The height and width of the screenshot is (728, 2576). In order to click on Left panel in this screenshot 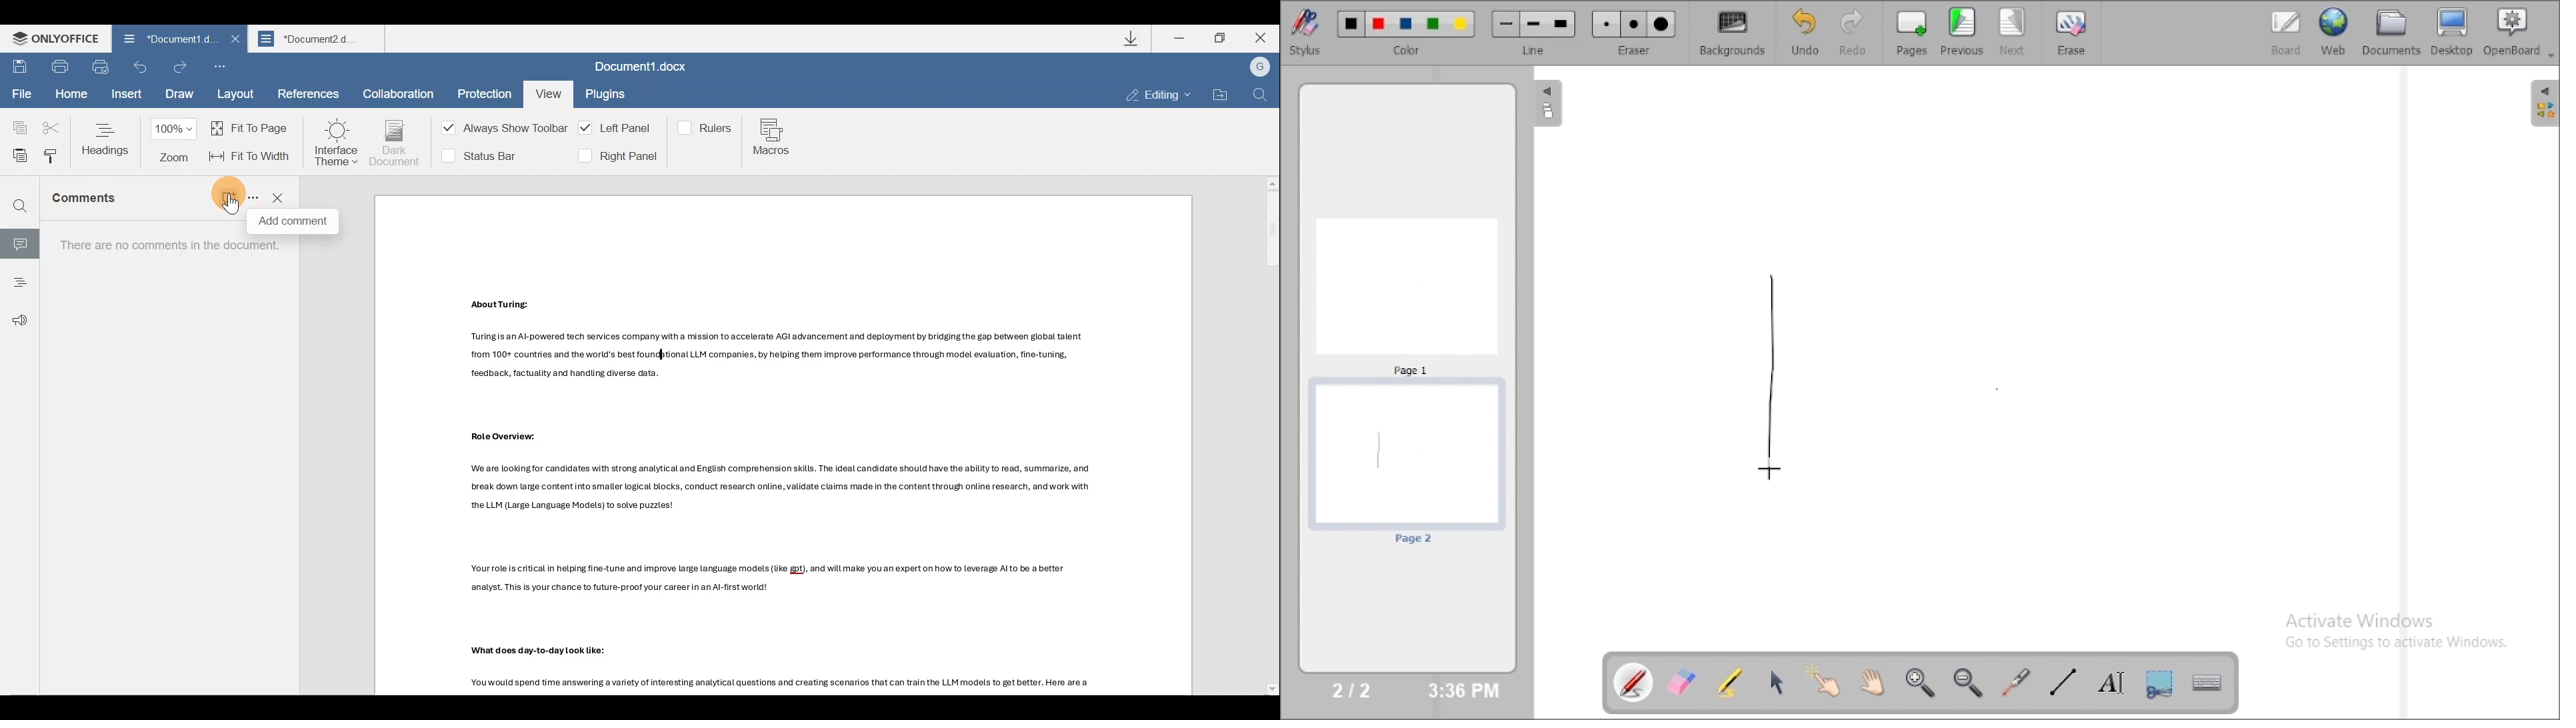, I will do `click(617, 128)`.